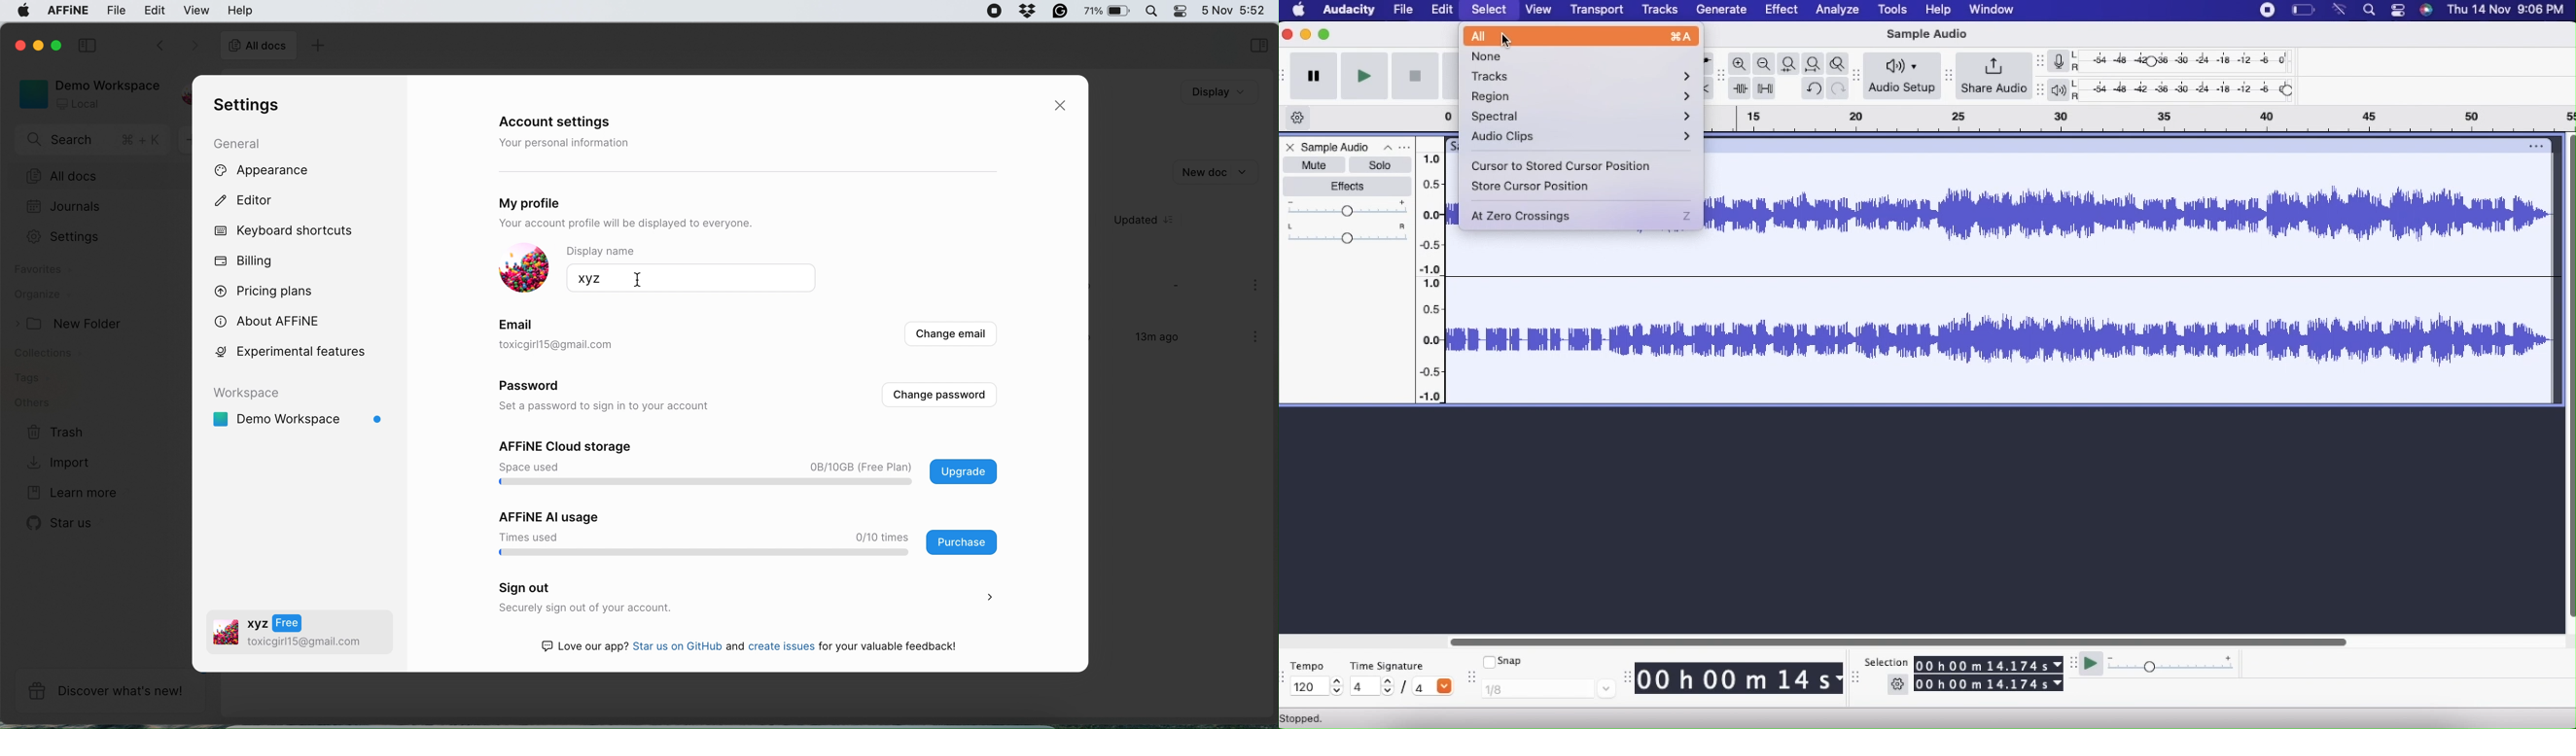 Image resolution: width=2576 pixels, height=756 pixels. Describe the element at coordinates (1309, 666) in the screenshot. I see `Tempo` at that location.